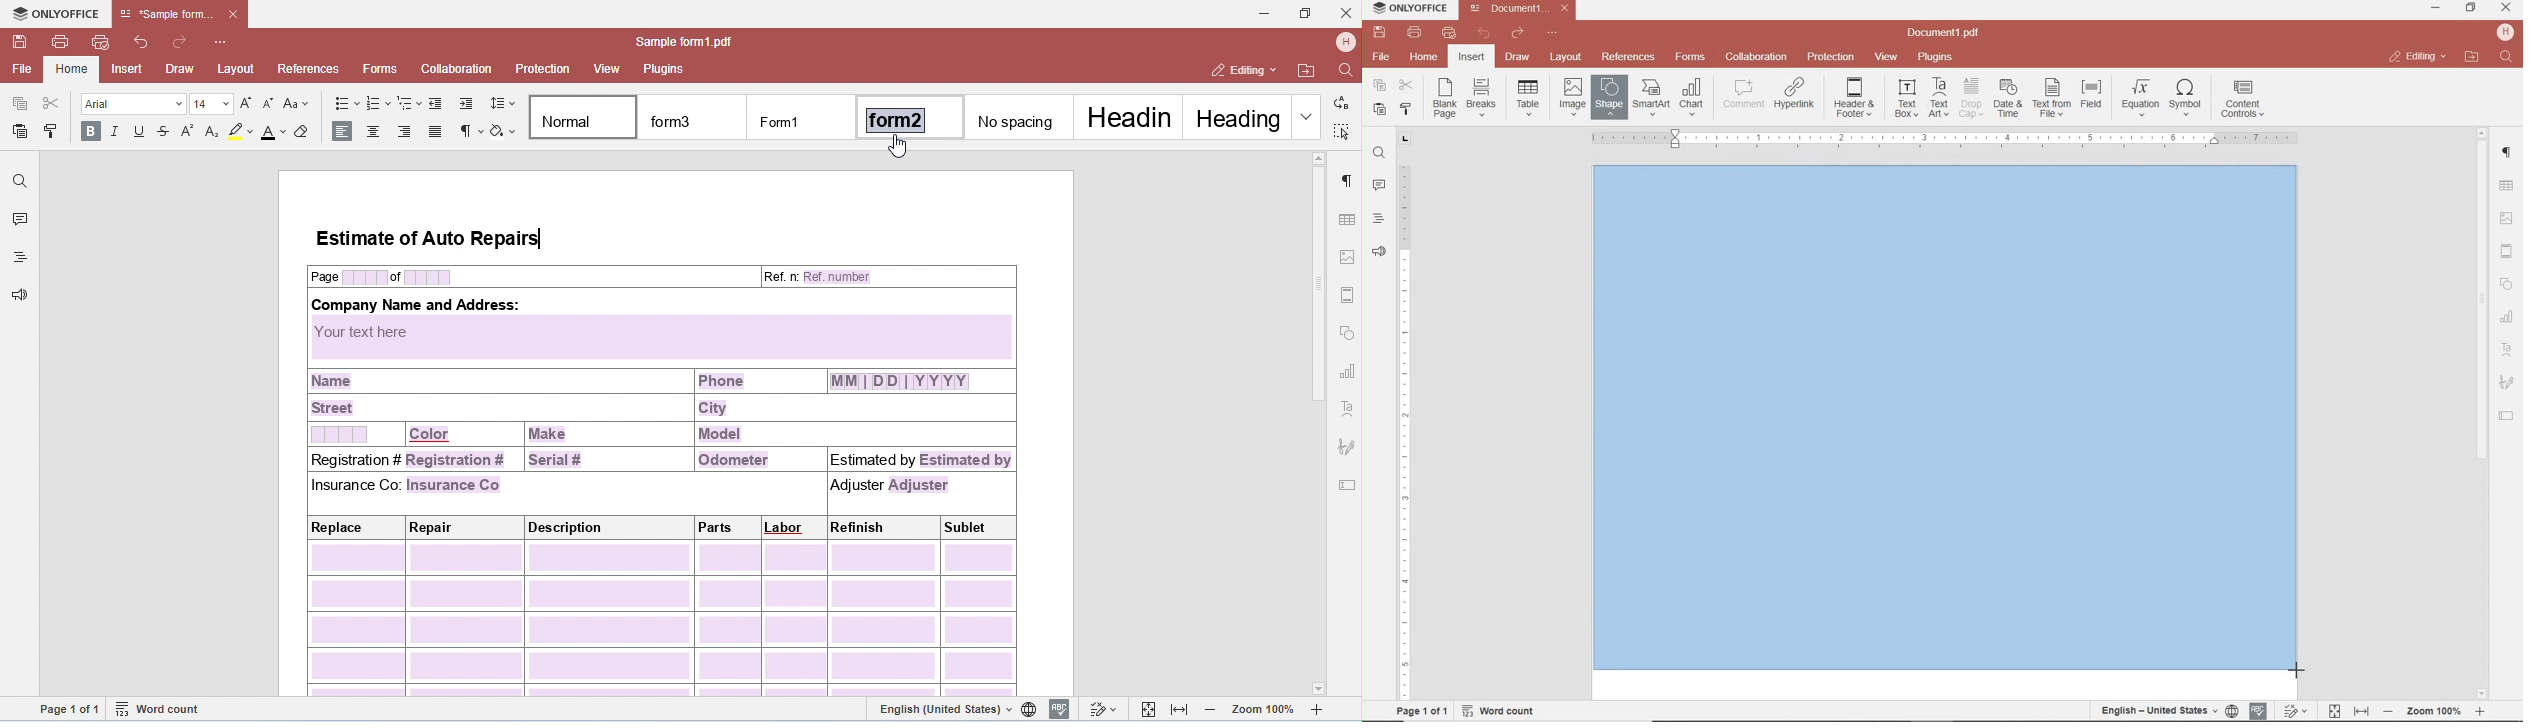  What do you see at coordinates (2052, 98) in the screenshot?
I see `TEXT FROM  FILE` at bounding box center [2052, 98].